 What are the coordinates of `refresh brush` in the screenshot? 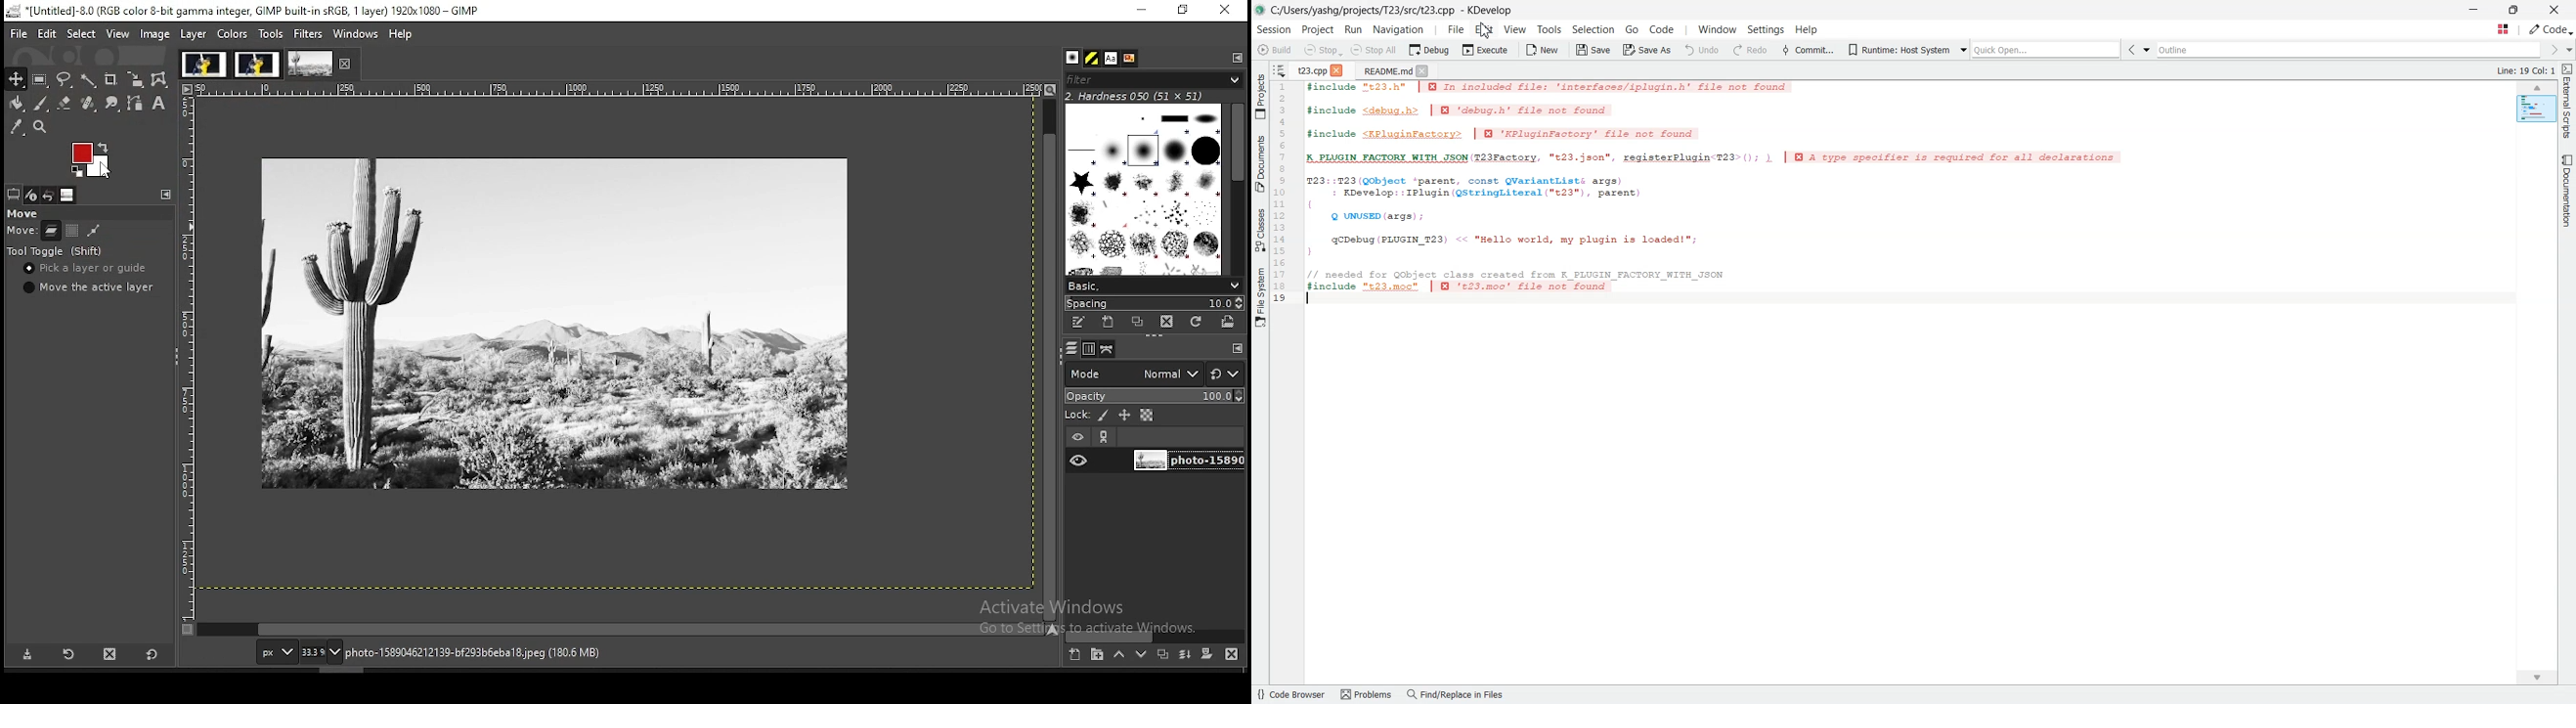 It's located at (1196, 322).